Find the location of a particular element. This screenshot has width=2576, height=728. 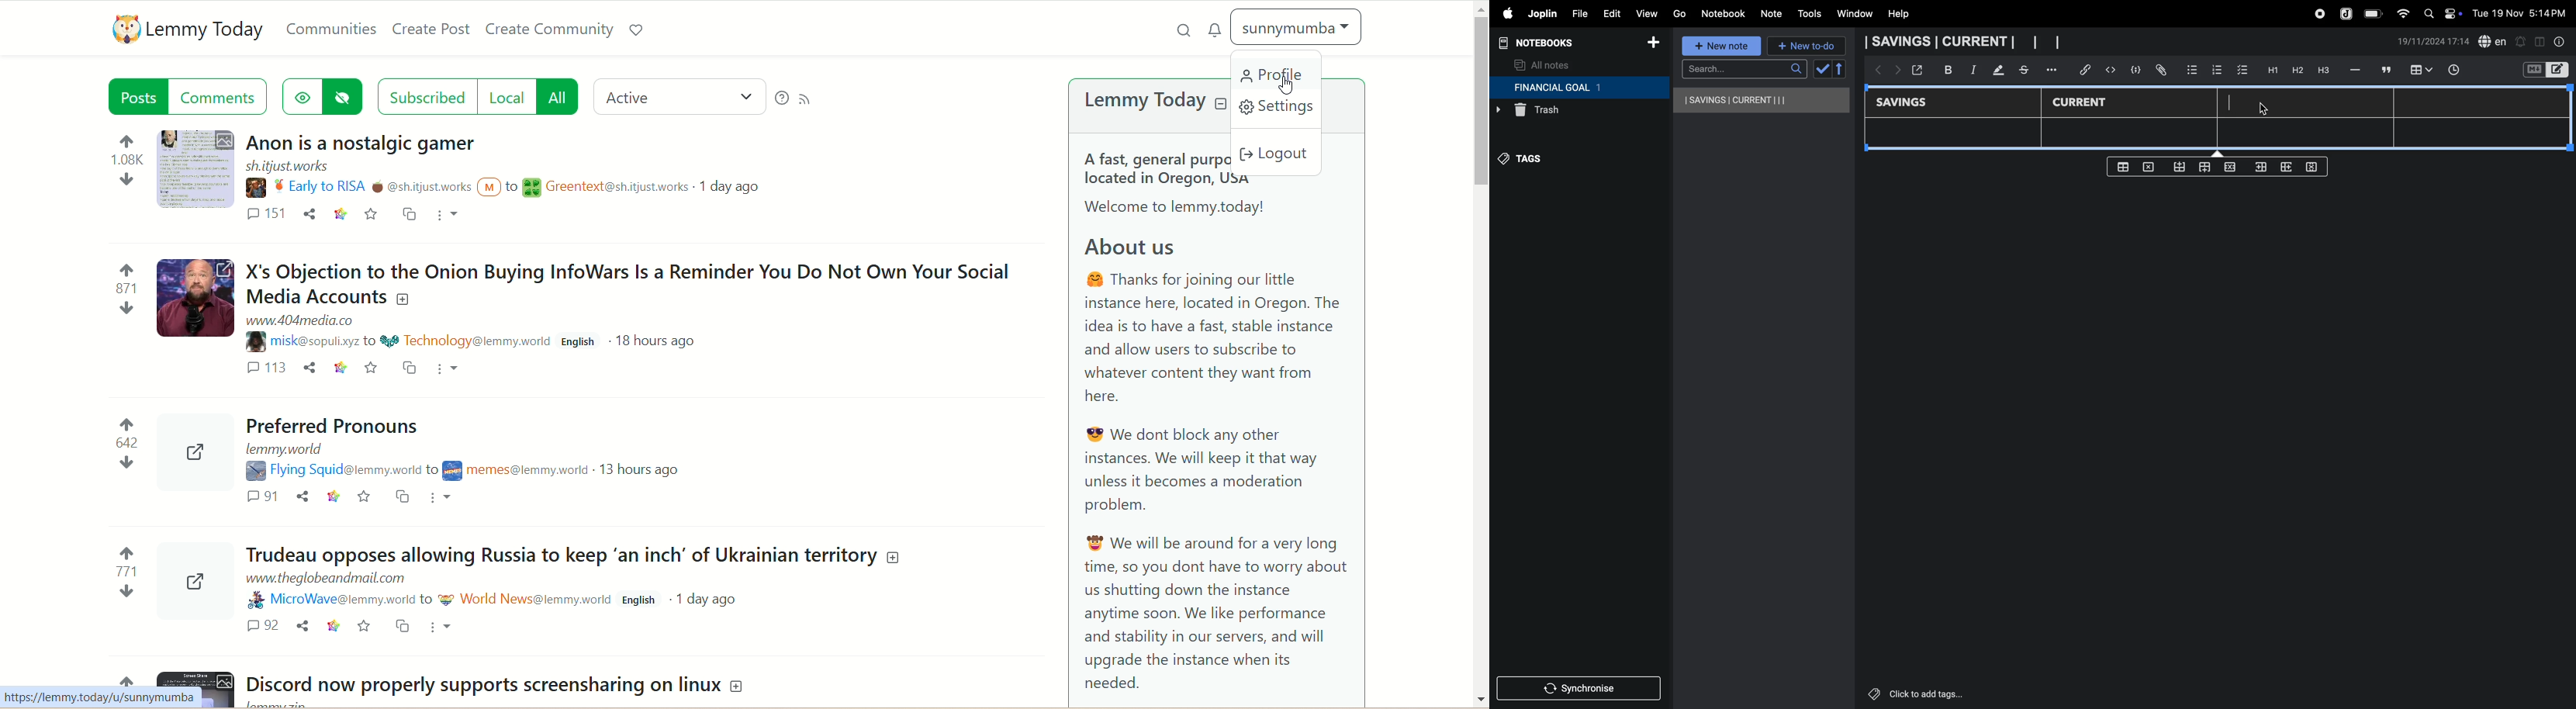

check is located at coordinates (1822, 69).